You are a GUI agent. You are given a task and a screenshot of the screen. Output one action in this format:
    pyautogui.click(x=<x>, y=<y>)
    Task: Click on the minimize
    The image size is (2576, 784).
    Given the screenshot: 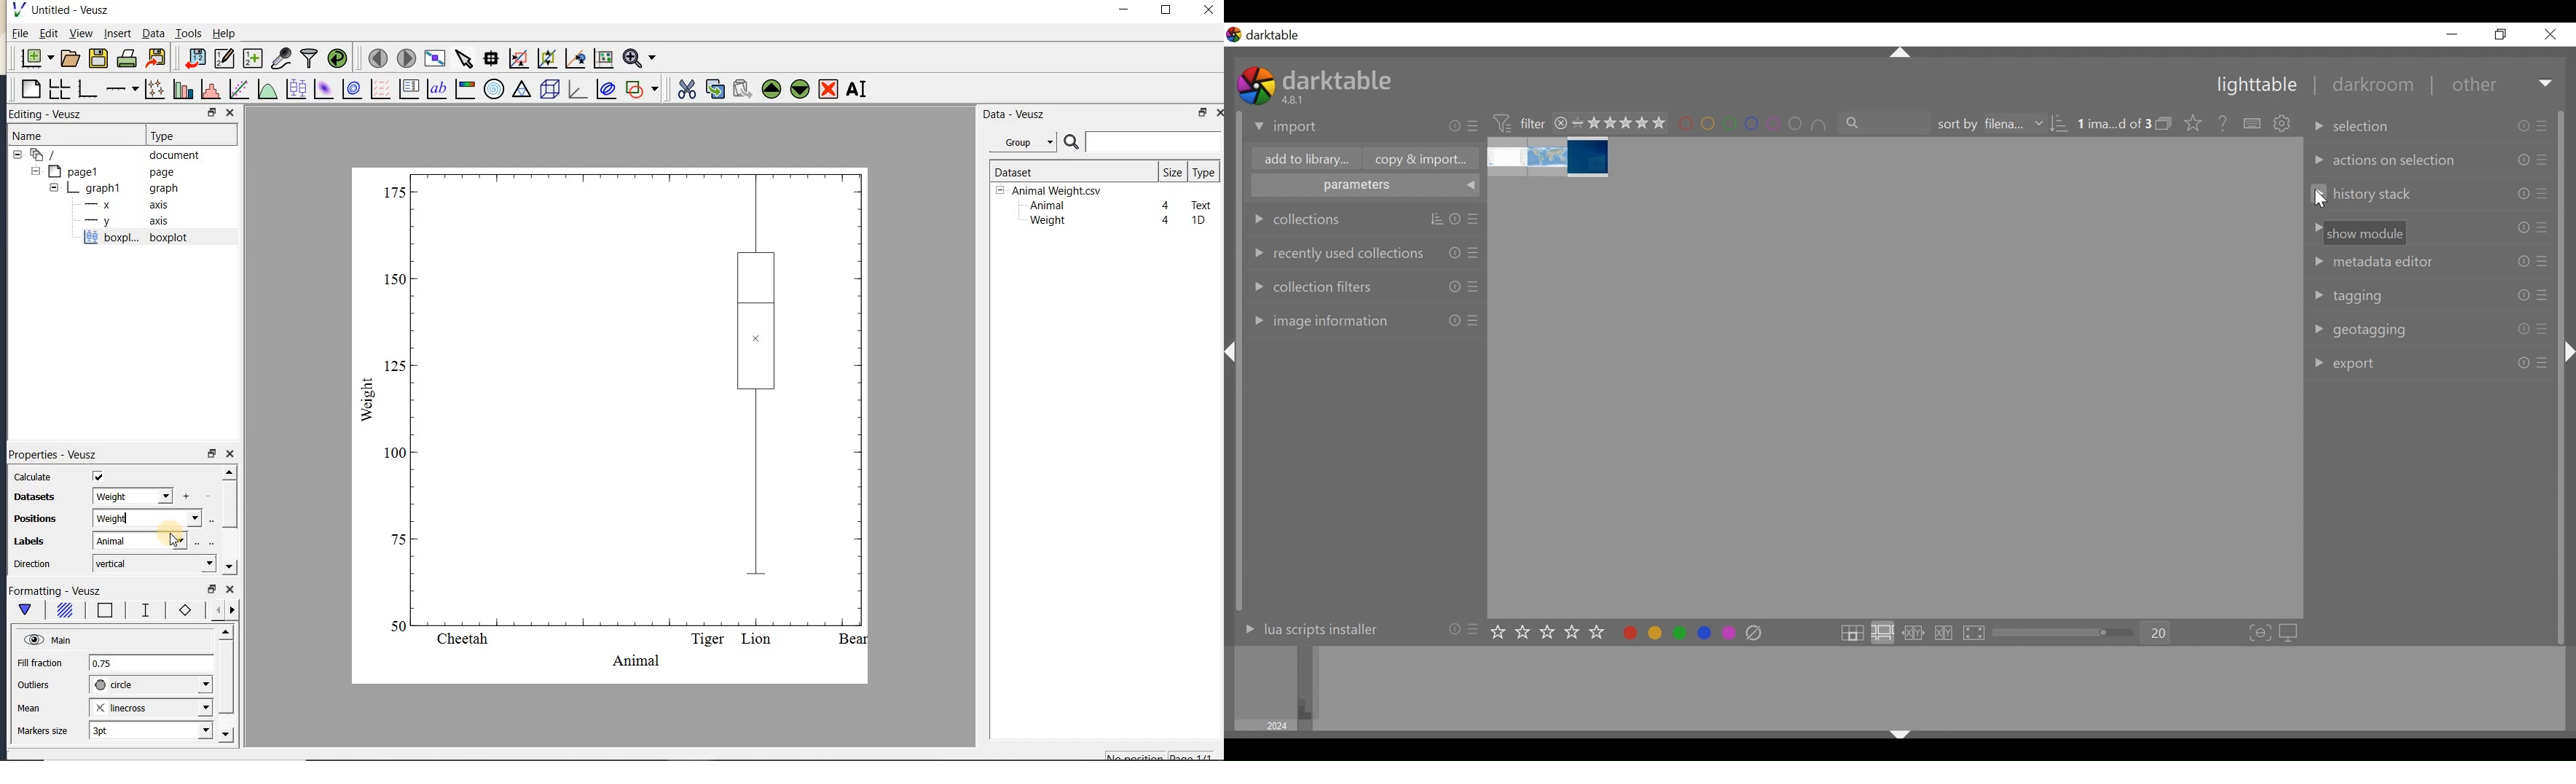 What is the action you would take?
    pyautogui.click(x=2452, y=35)
    